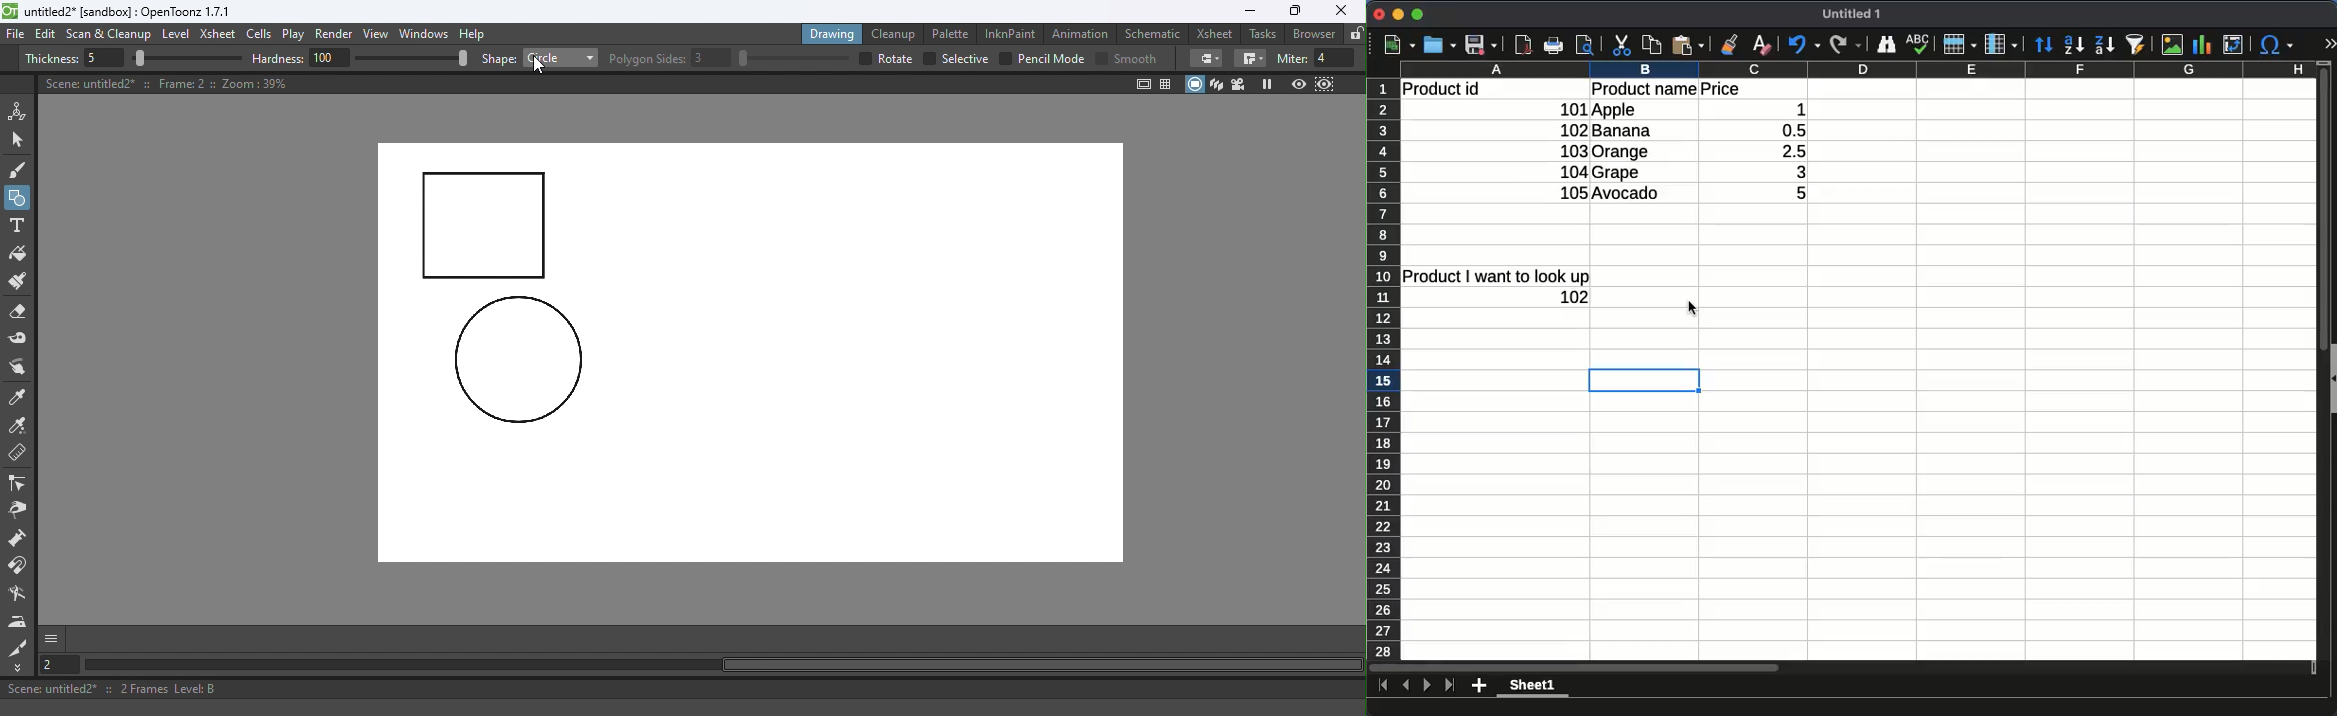 The height and width of the screenshot is (728, 2352). What do you see at coordinates (518, 361) in the screenshot?
I see `circle` at bounding box center [518, 361].